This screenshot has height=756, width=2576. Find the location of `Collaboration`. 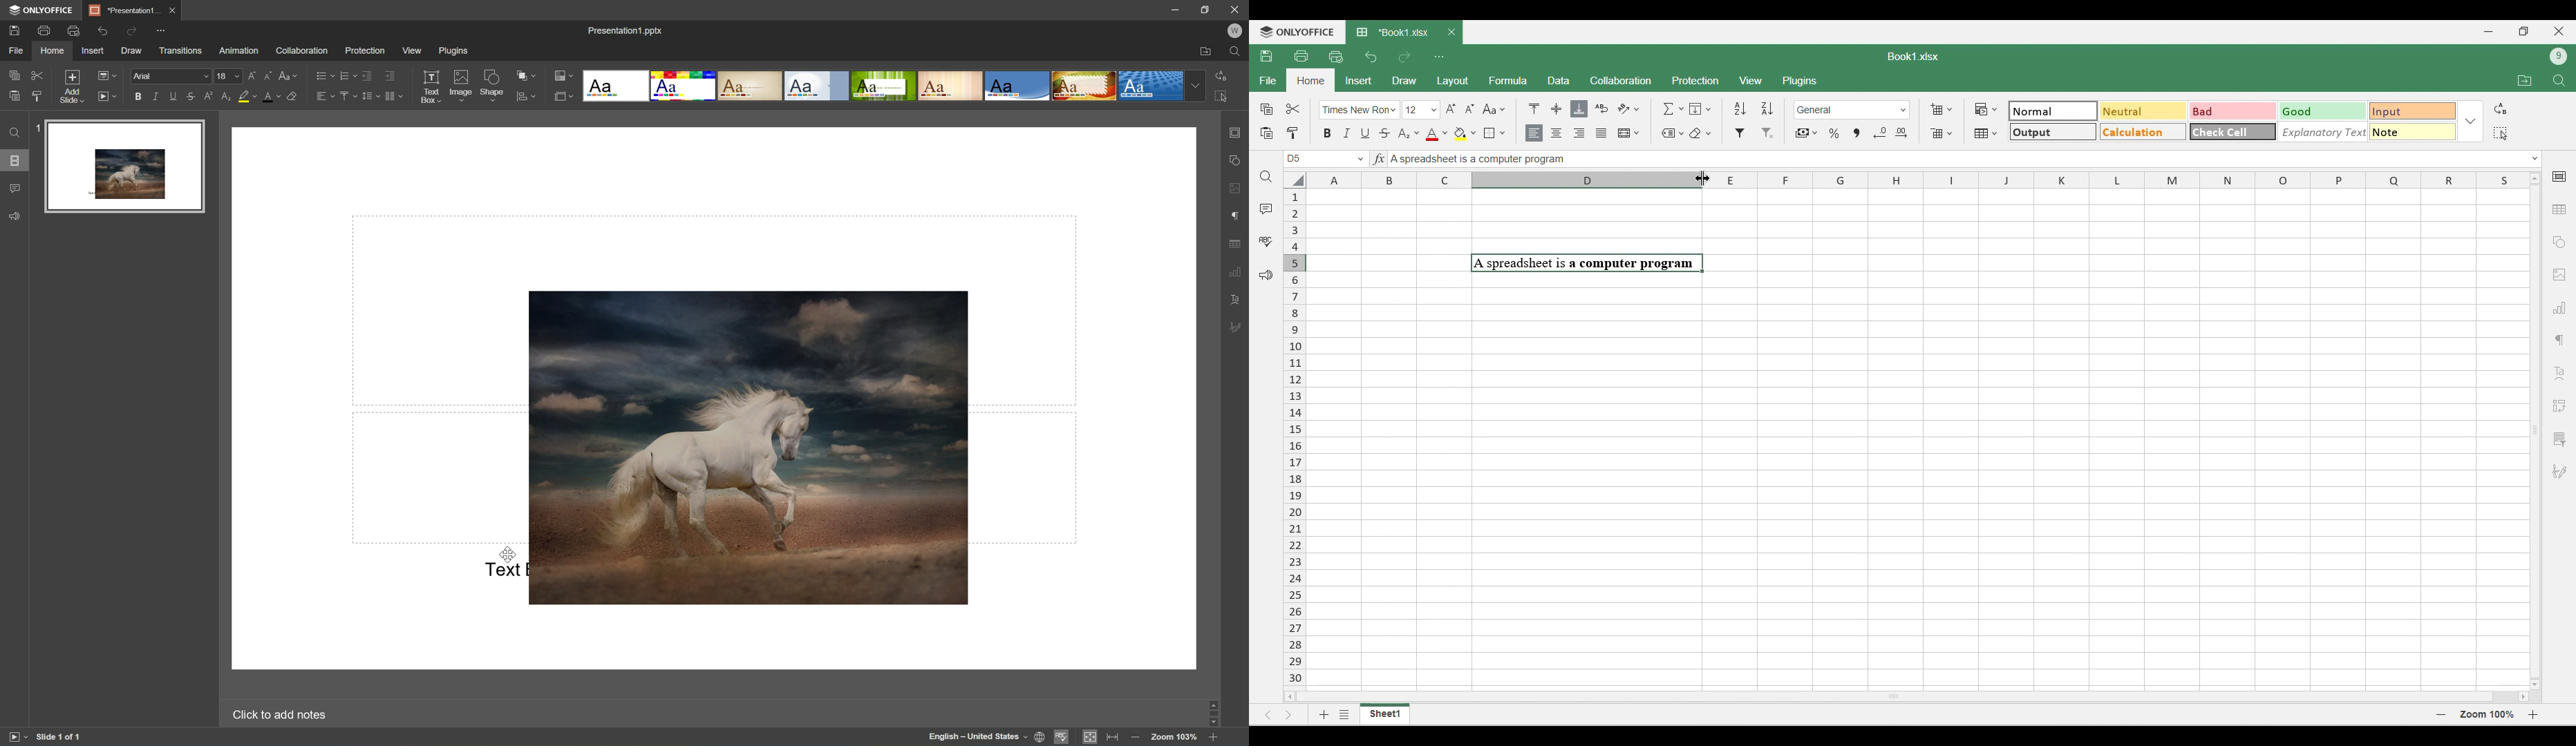

Collaboration is located at coordinates (302, 52).